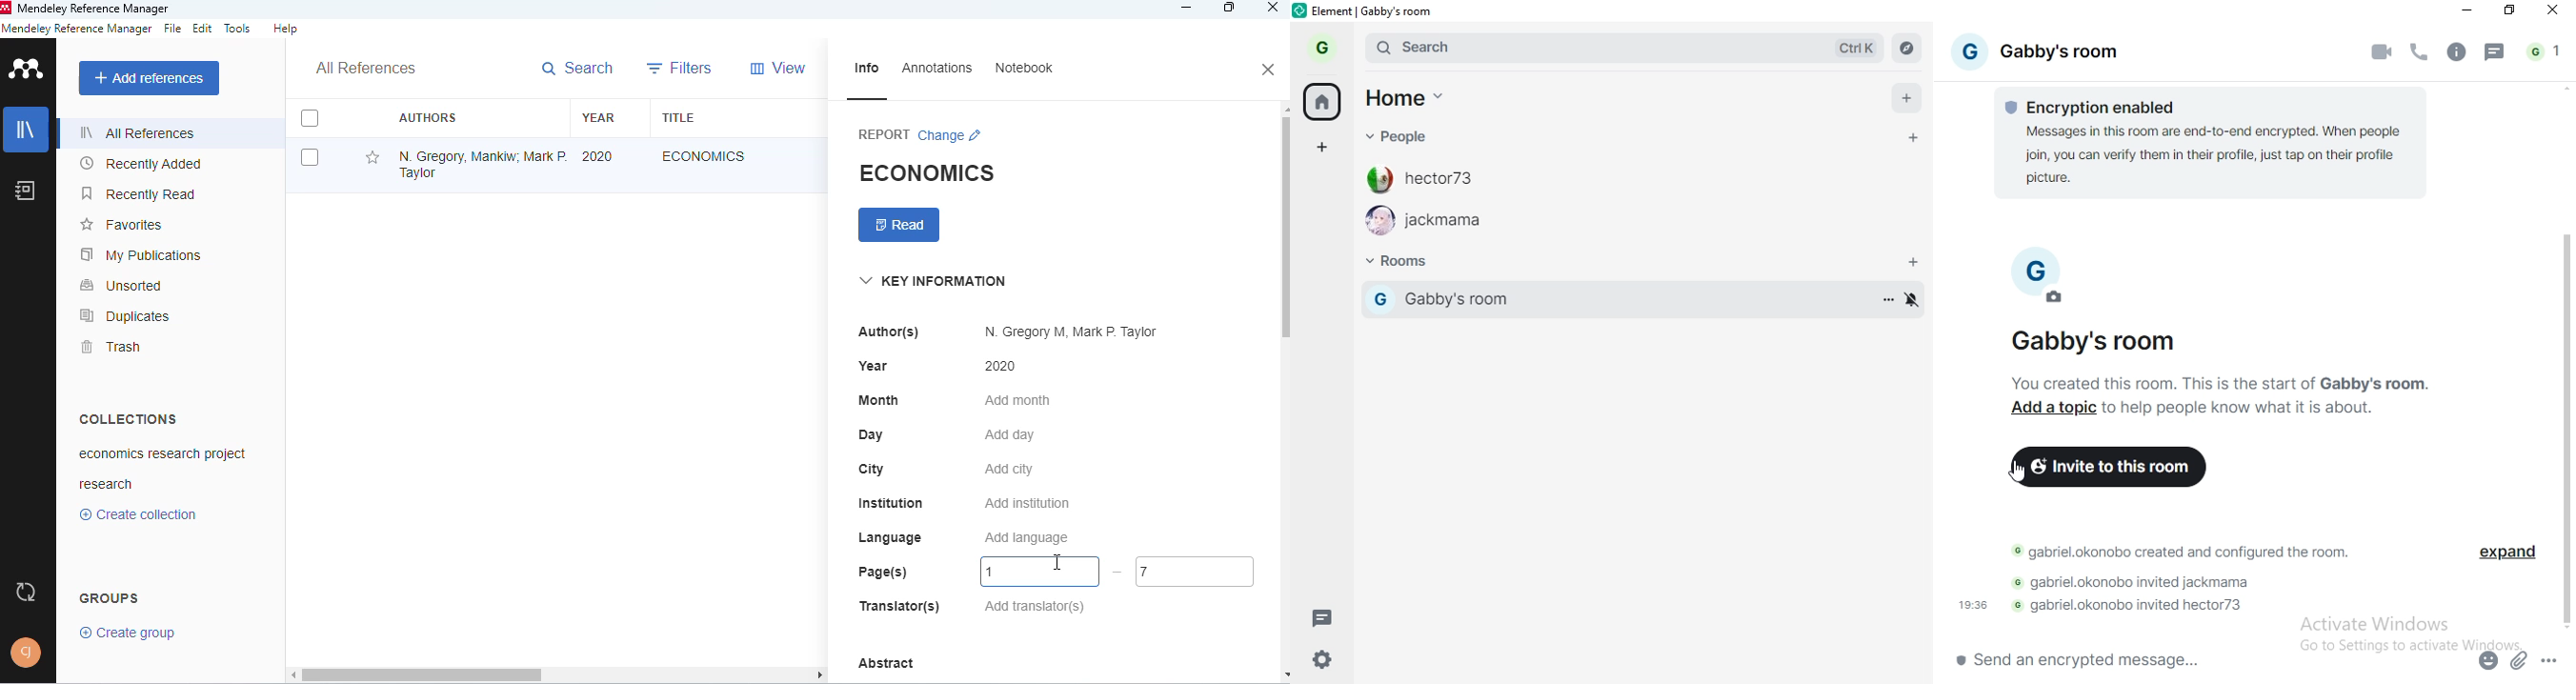 This screenshot has width=2576, height=700. What do you see at coordinates (172, 28) in the screenshot?
I see `file` at bounding box center [172, 28].